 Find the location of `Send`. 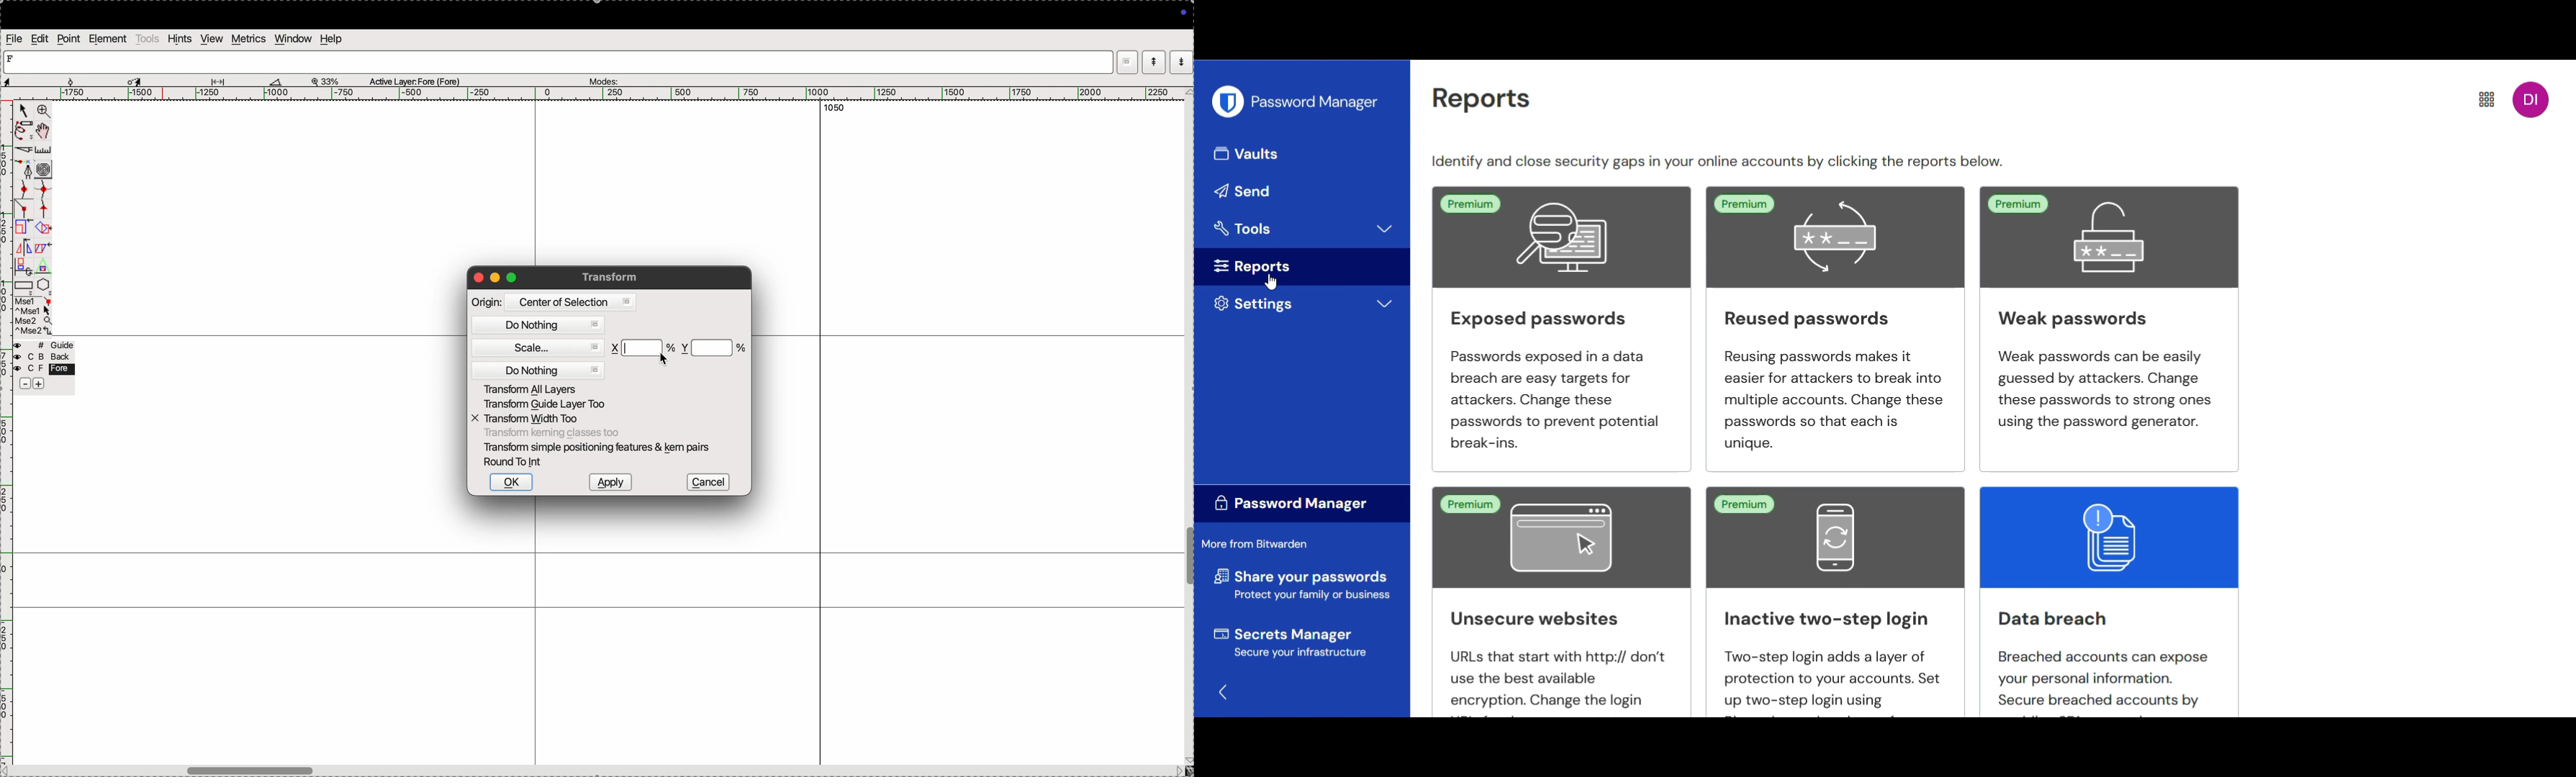

Send is located at coordinates (1302, 192).